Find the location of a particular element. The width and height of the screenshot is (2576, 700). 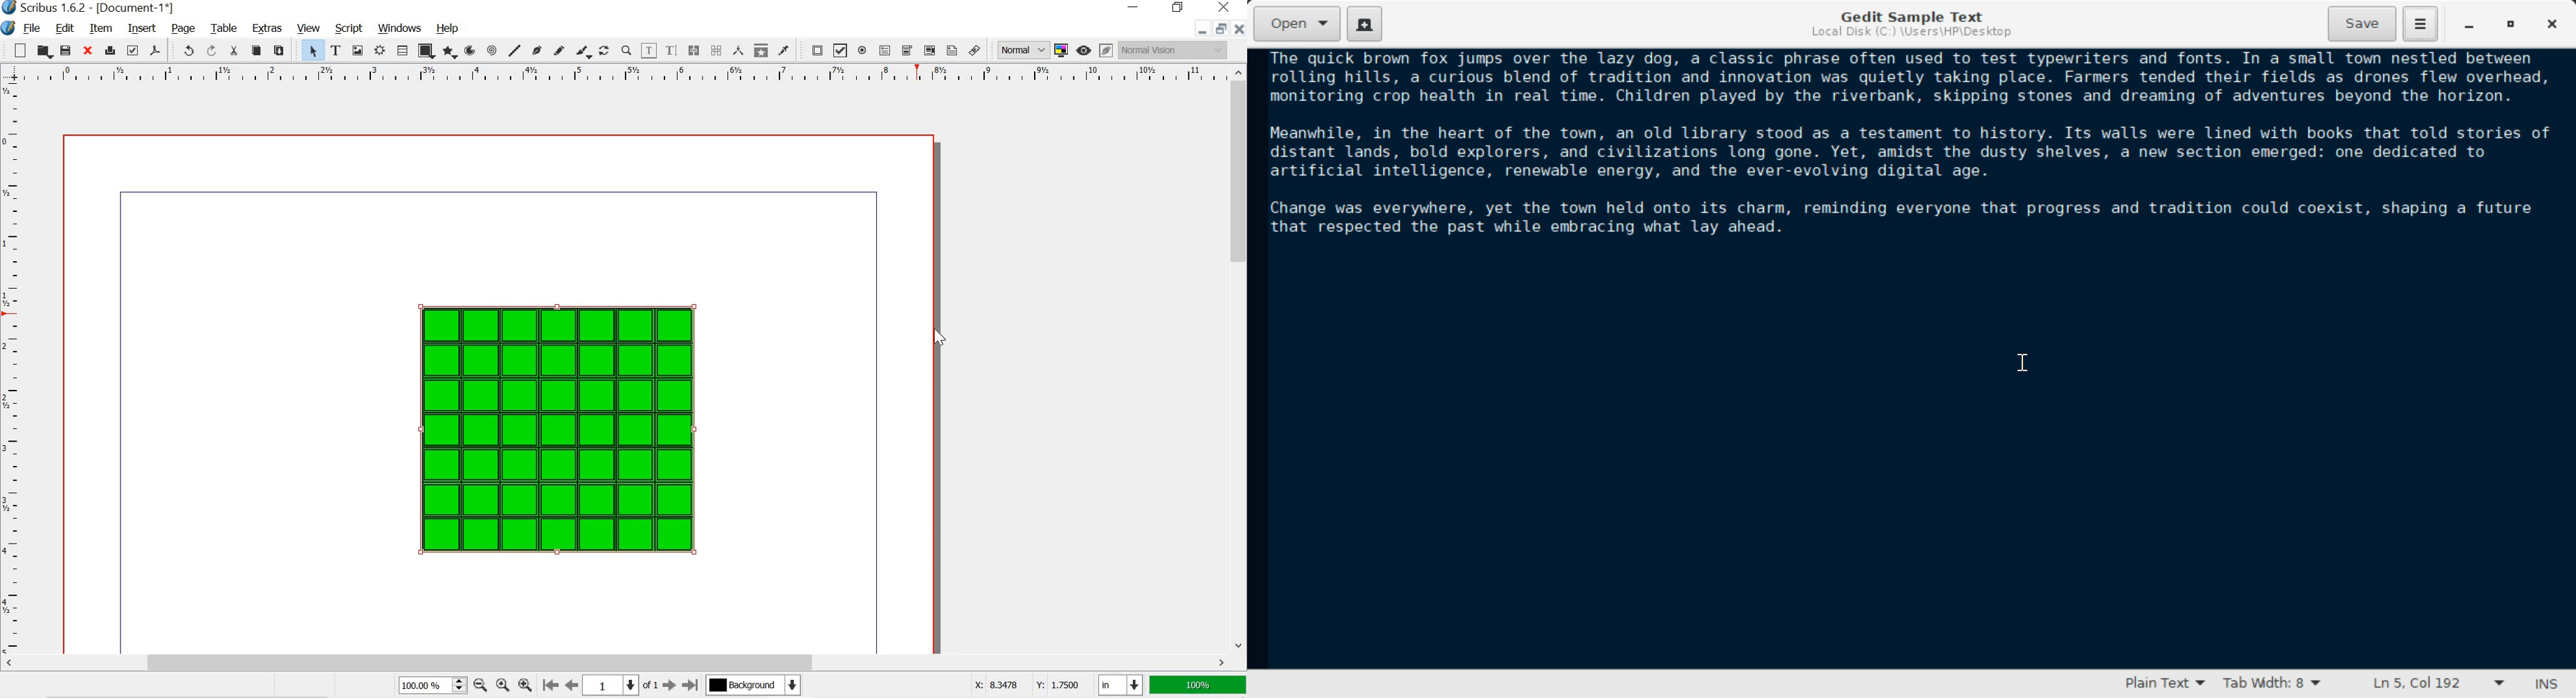

line is located at coordinates (516, 48).